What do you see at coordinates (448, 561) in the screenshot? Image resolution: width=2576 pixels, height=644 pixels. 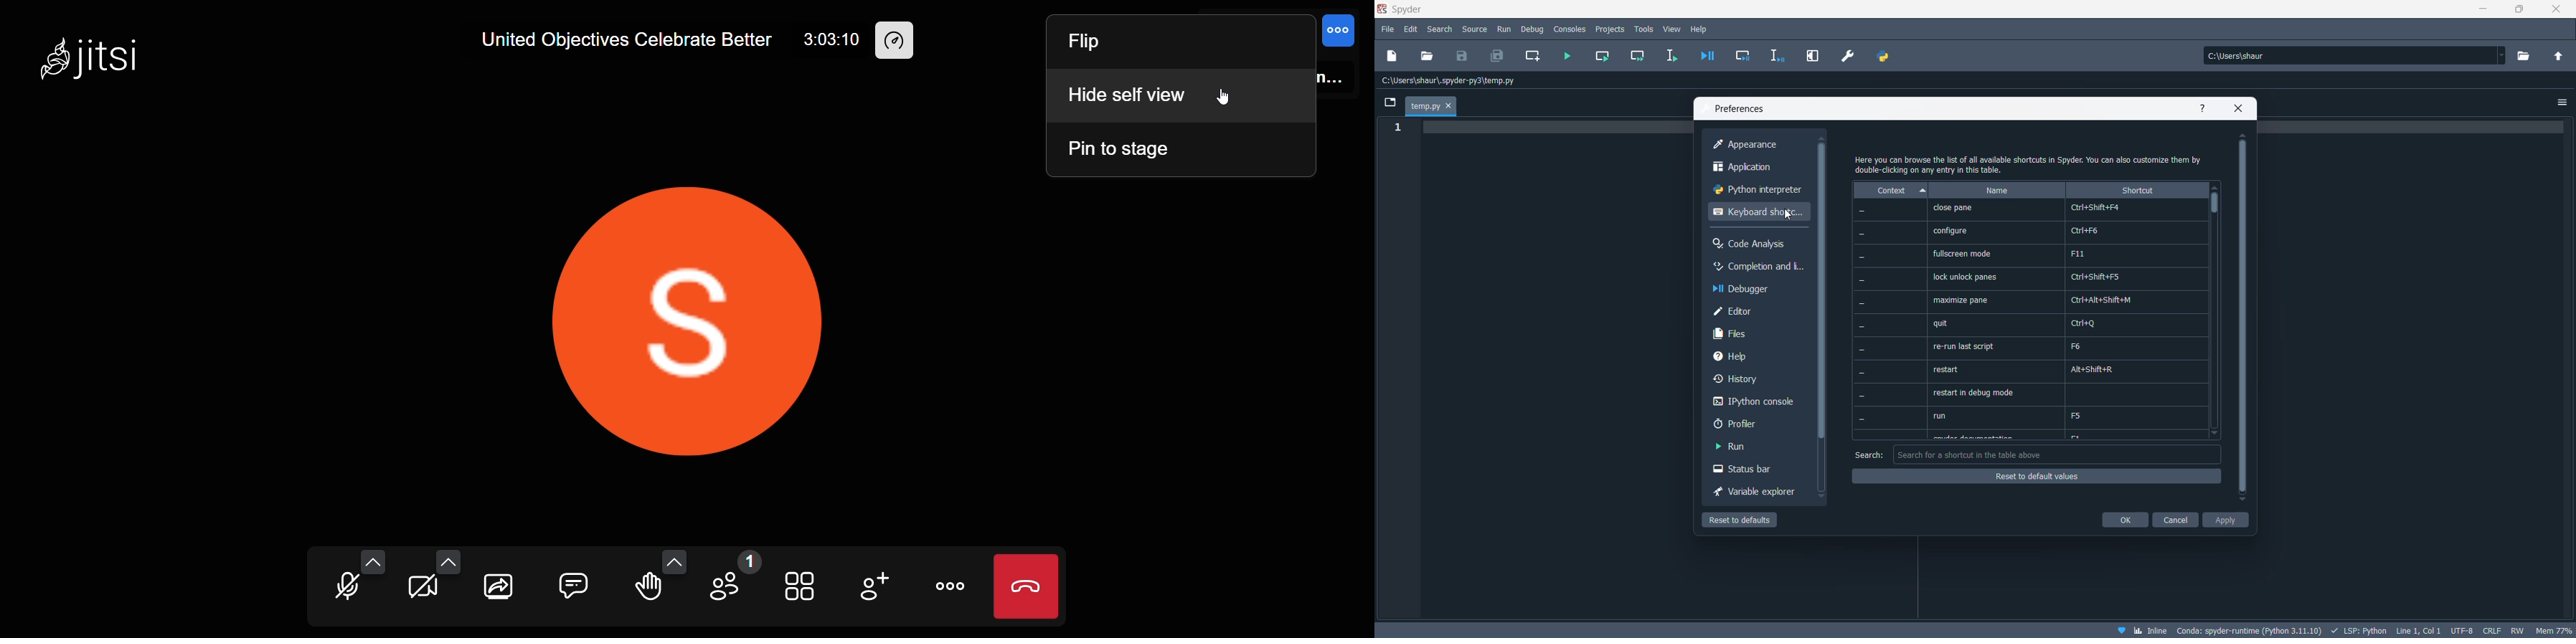 I see `more video option` at bounding box center [448, 561].